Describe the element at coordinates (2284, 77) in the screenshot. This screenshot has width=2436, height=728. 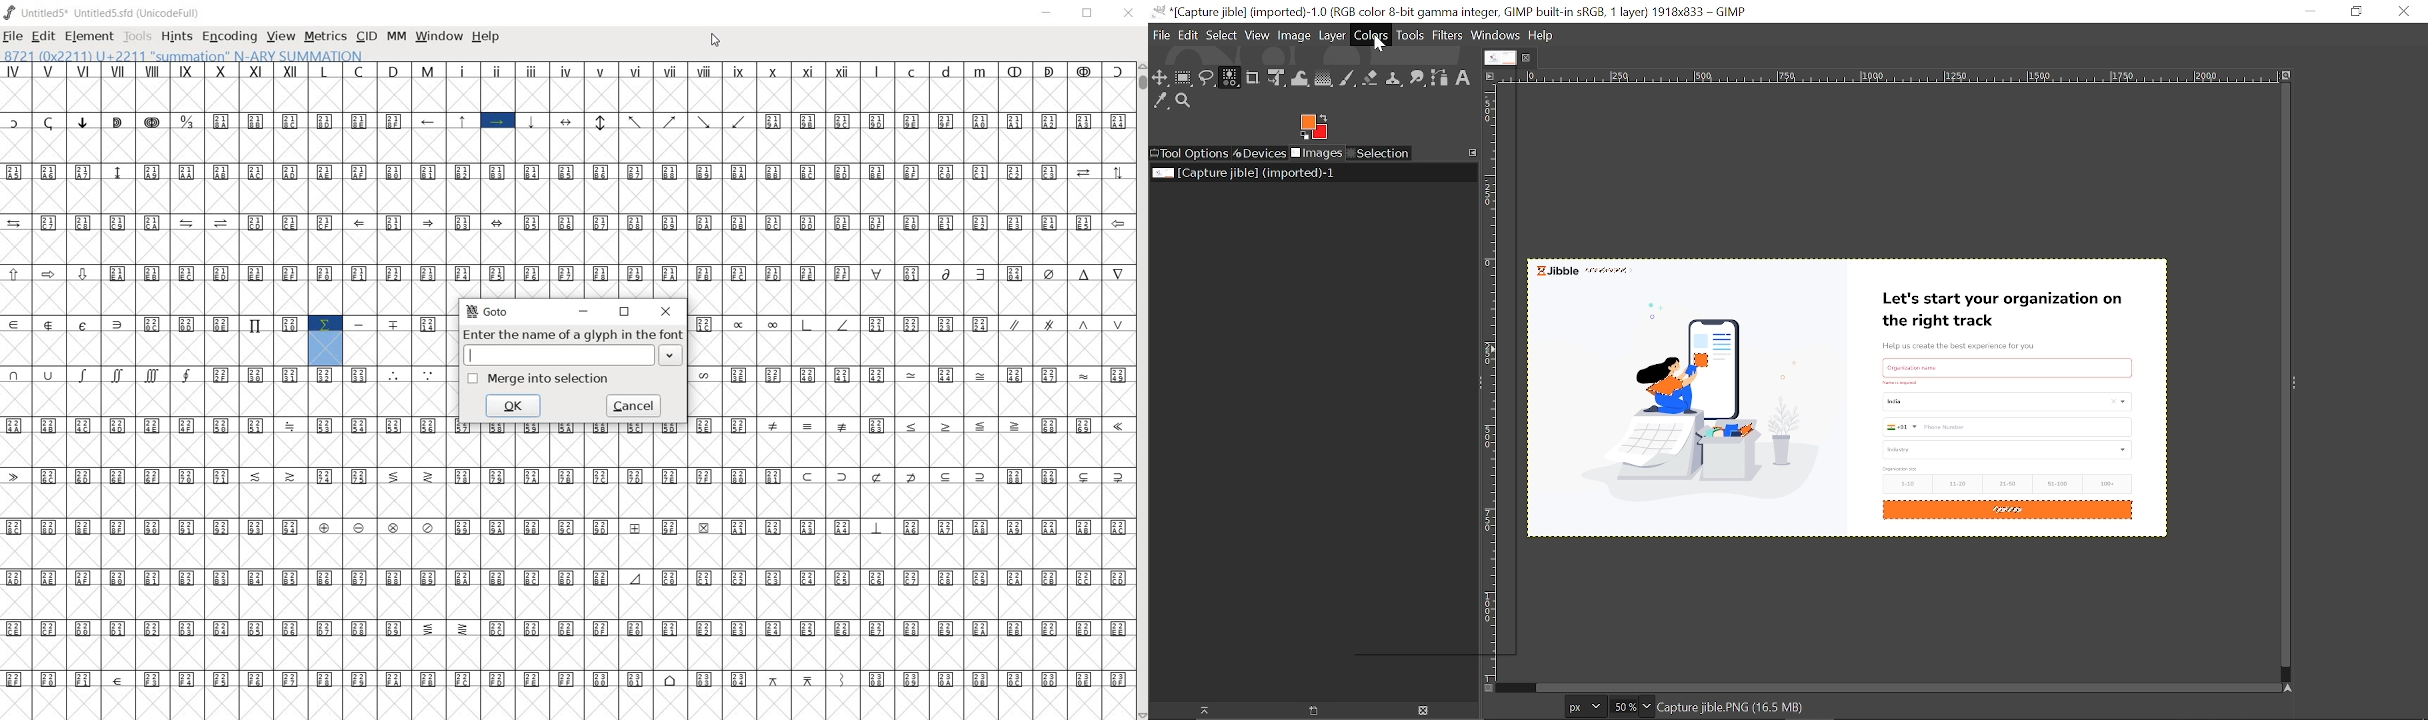
I see `Zoom when window size changes` at that location.